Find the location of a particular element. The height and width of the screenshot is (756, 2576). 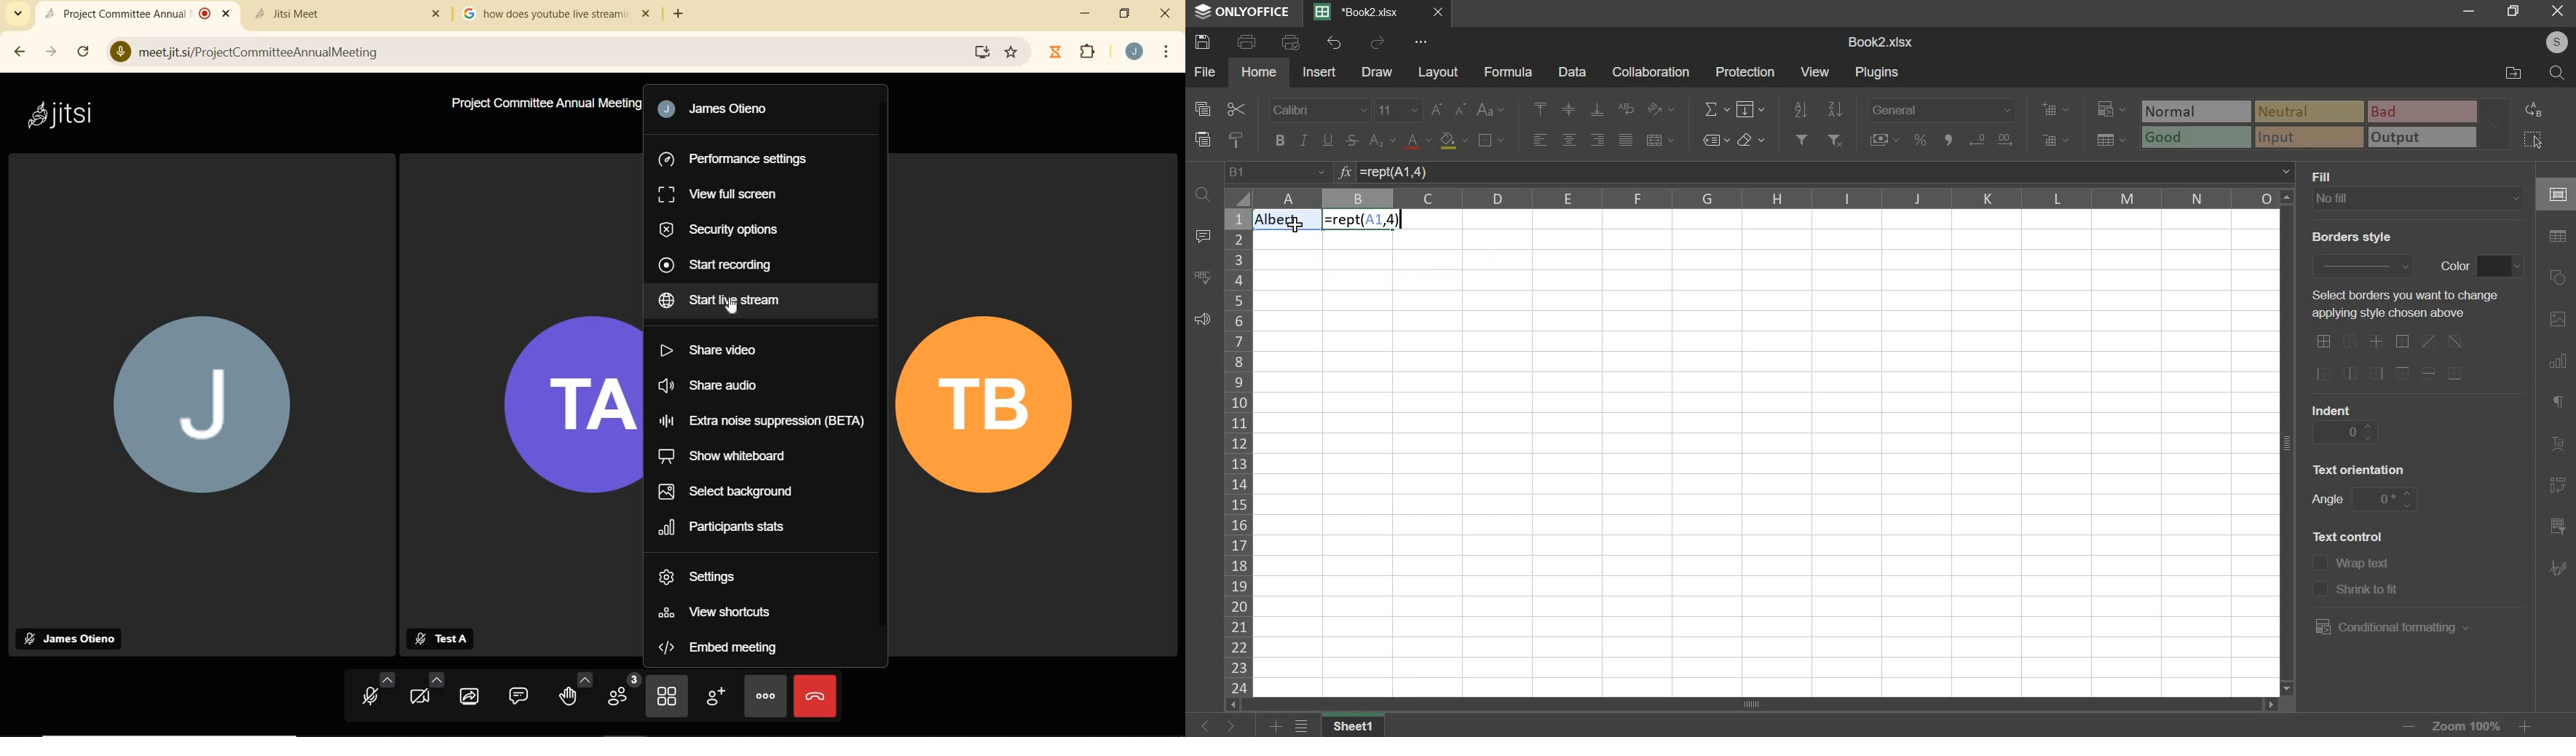

jitsi is located at coordinates (73, 121).